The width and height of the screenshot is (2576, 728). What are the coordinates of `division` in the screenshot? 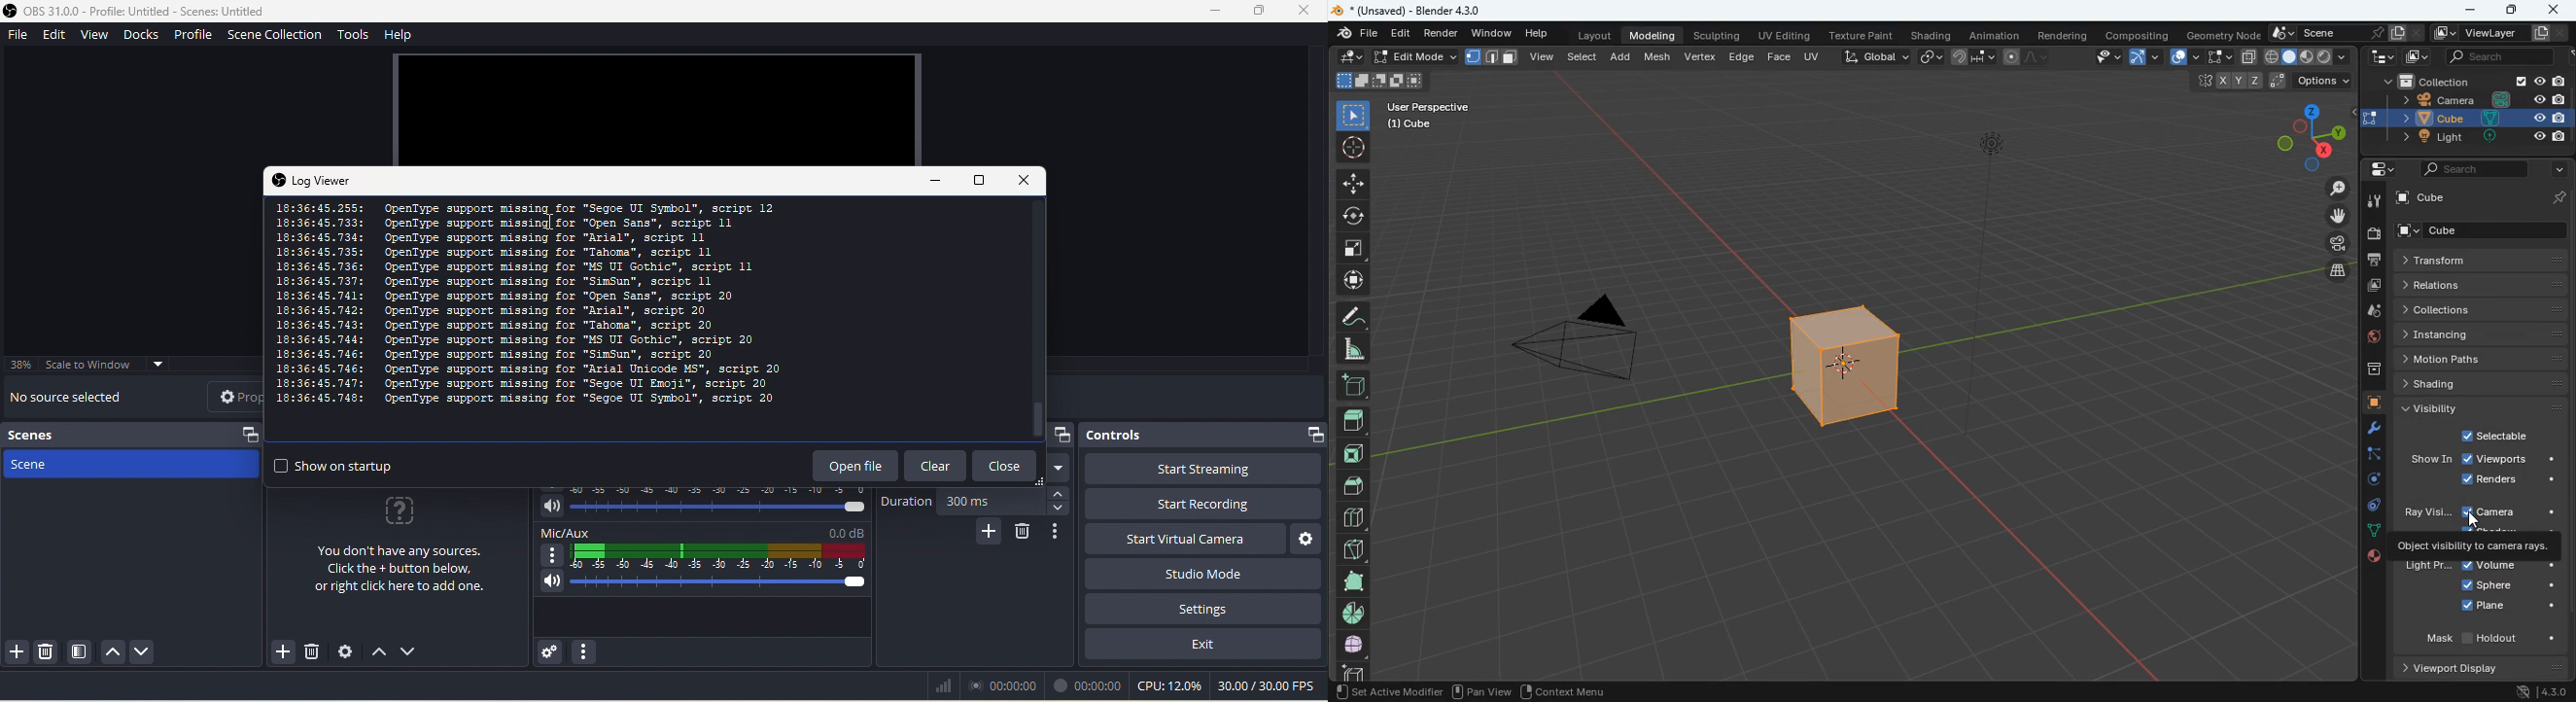 It's located at (1353, 517).